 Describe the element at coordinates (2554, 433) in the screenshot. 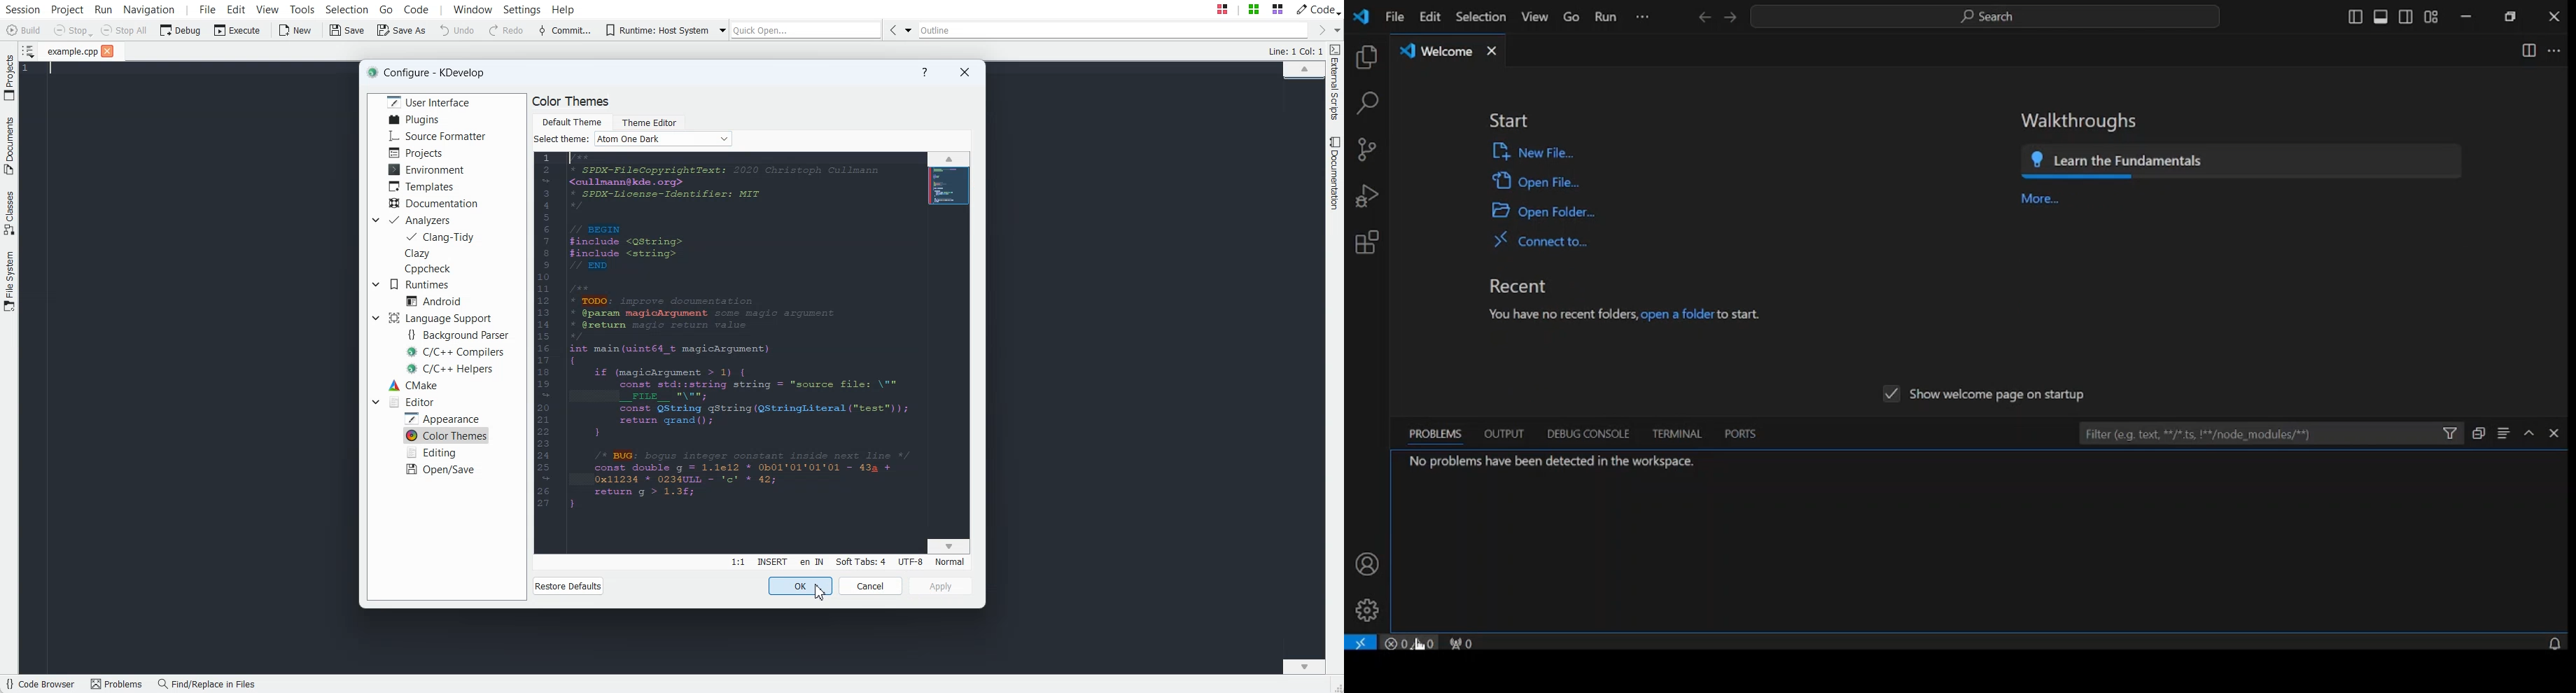

I see `hide panel` at that location.